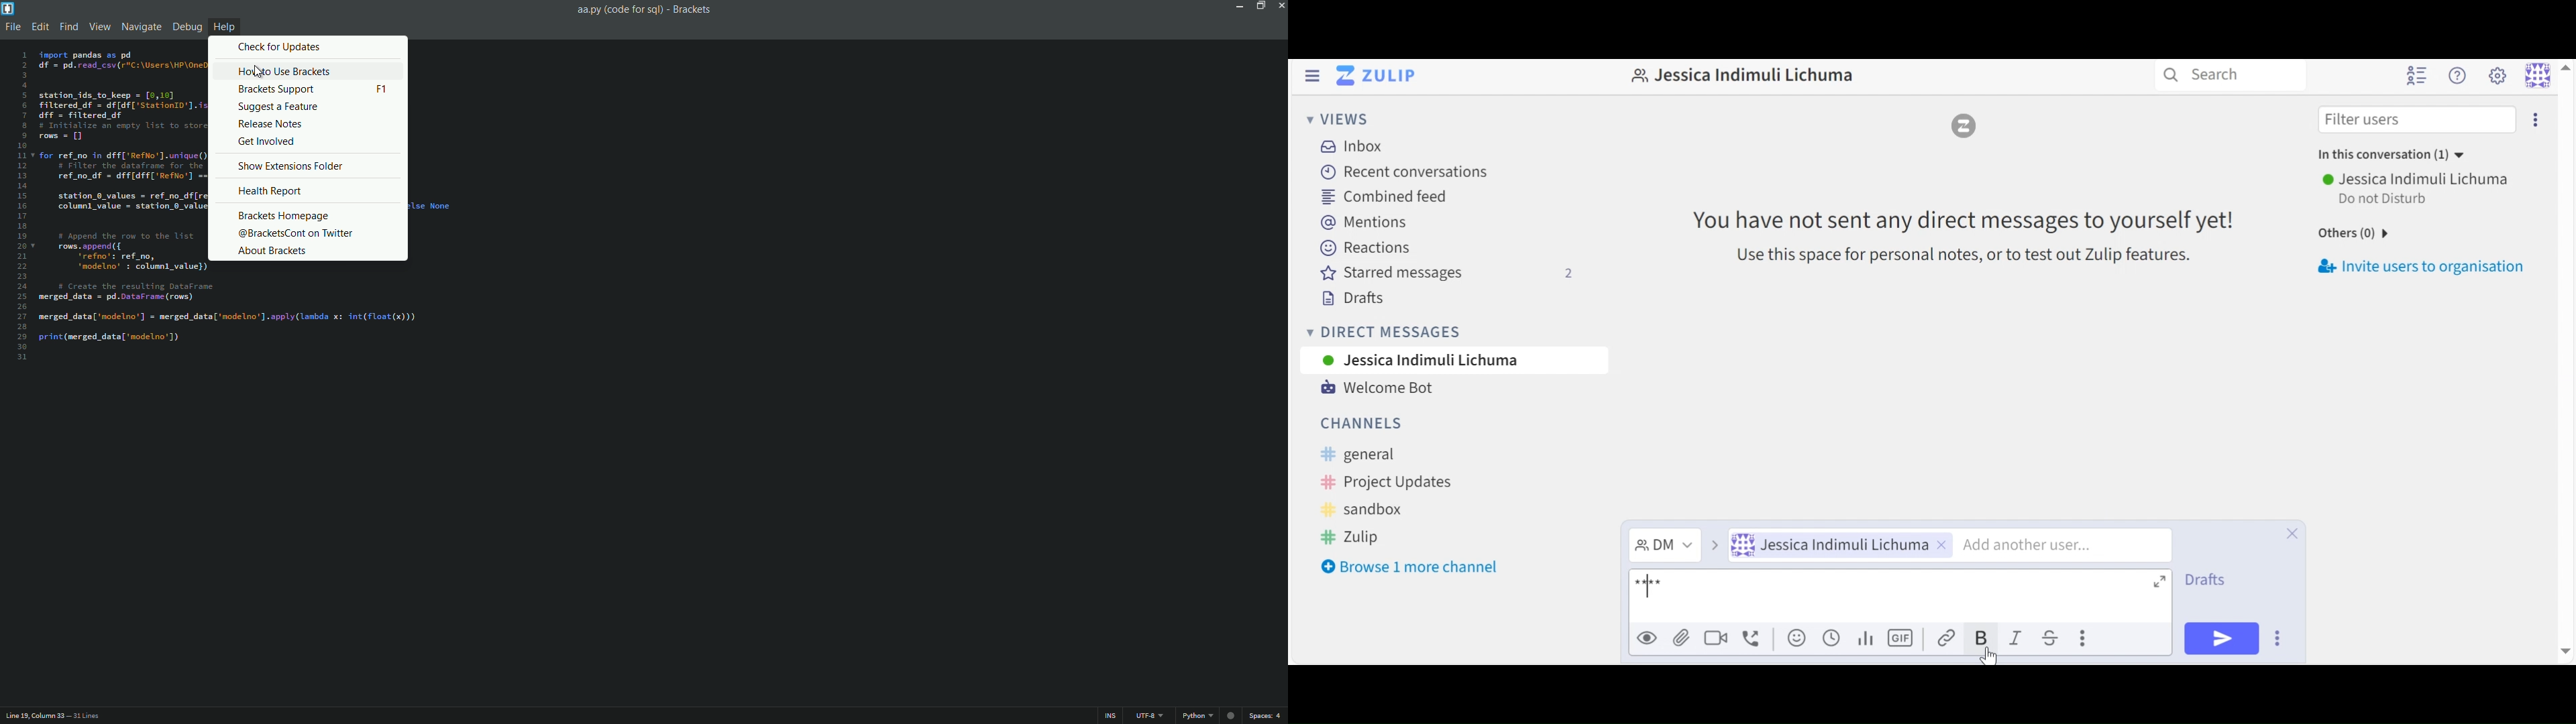 The height and width of the screenshot is (728, 2576). What do you see at coordinates (1350, 146) in the screenshot?
I see `Inbox` at bounding box center [1350, 146].